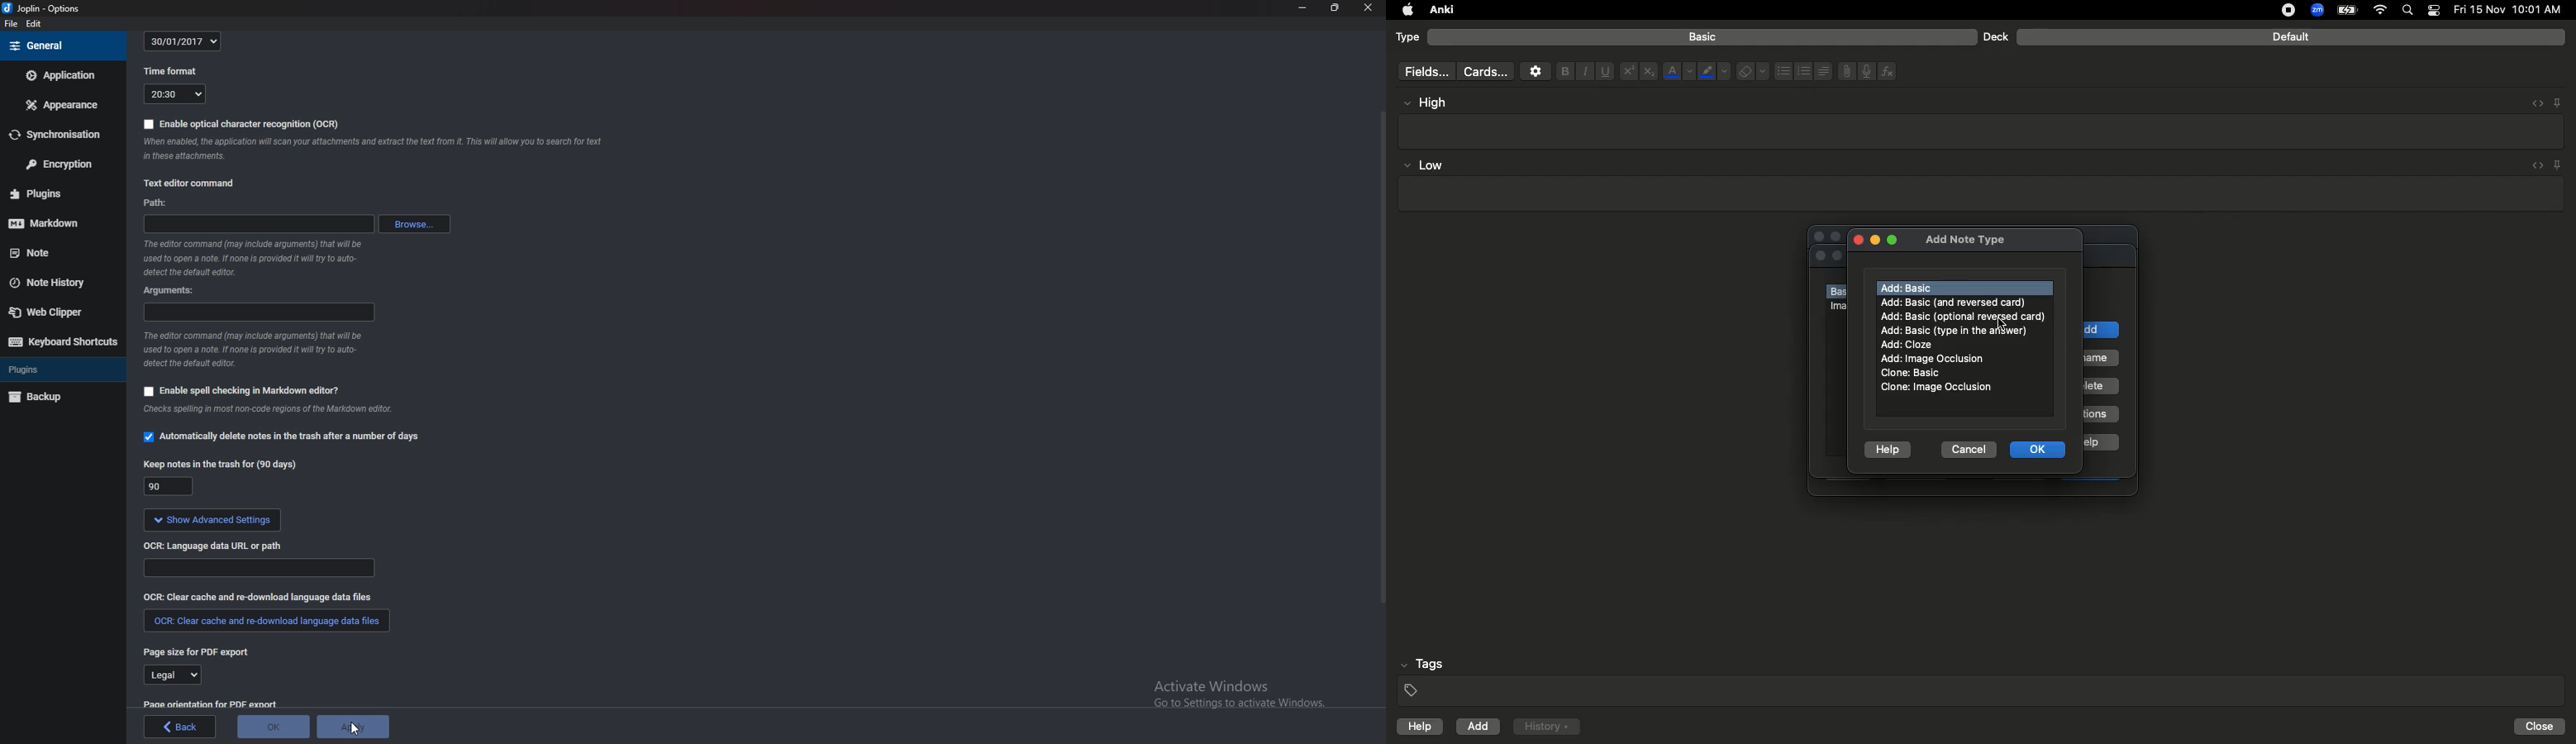 The image size is (2576, 756). What do you see at coordinates (1627, 72) in the screenshot?
I see `Superscript` at bounding box center [1627, 72].